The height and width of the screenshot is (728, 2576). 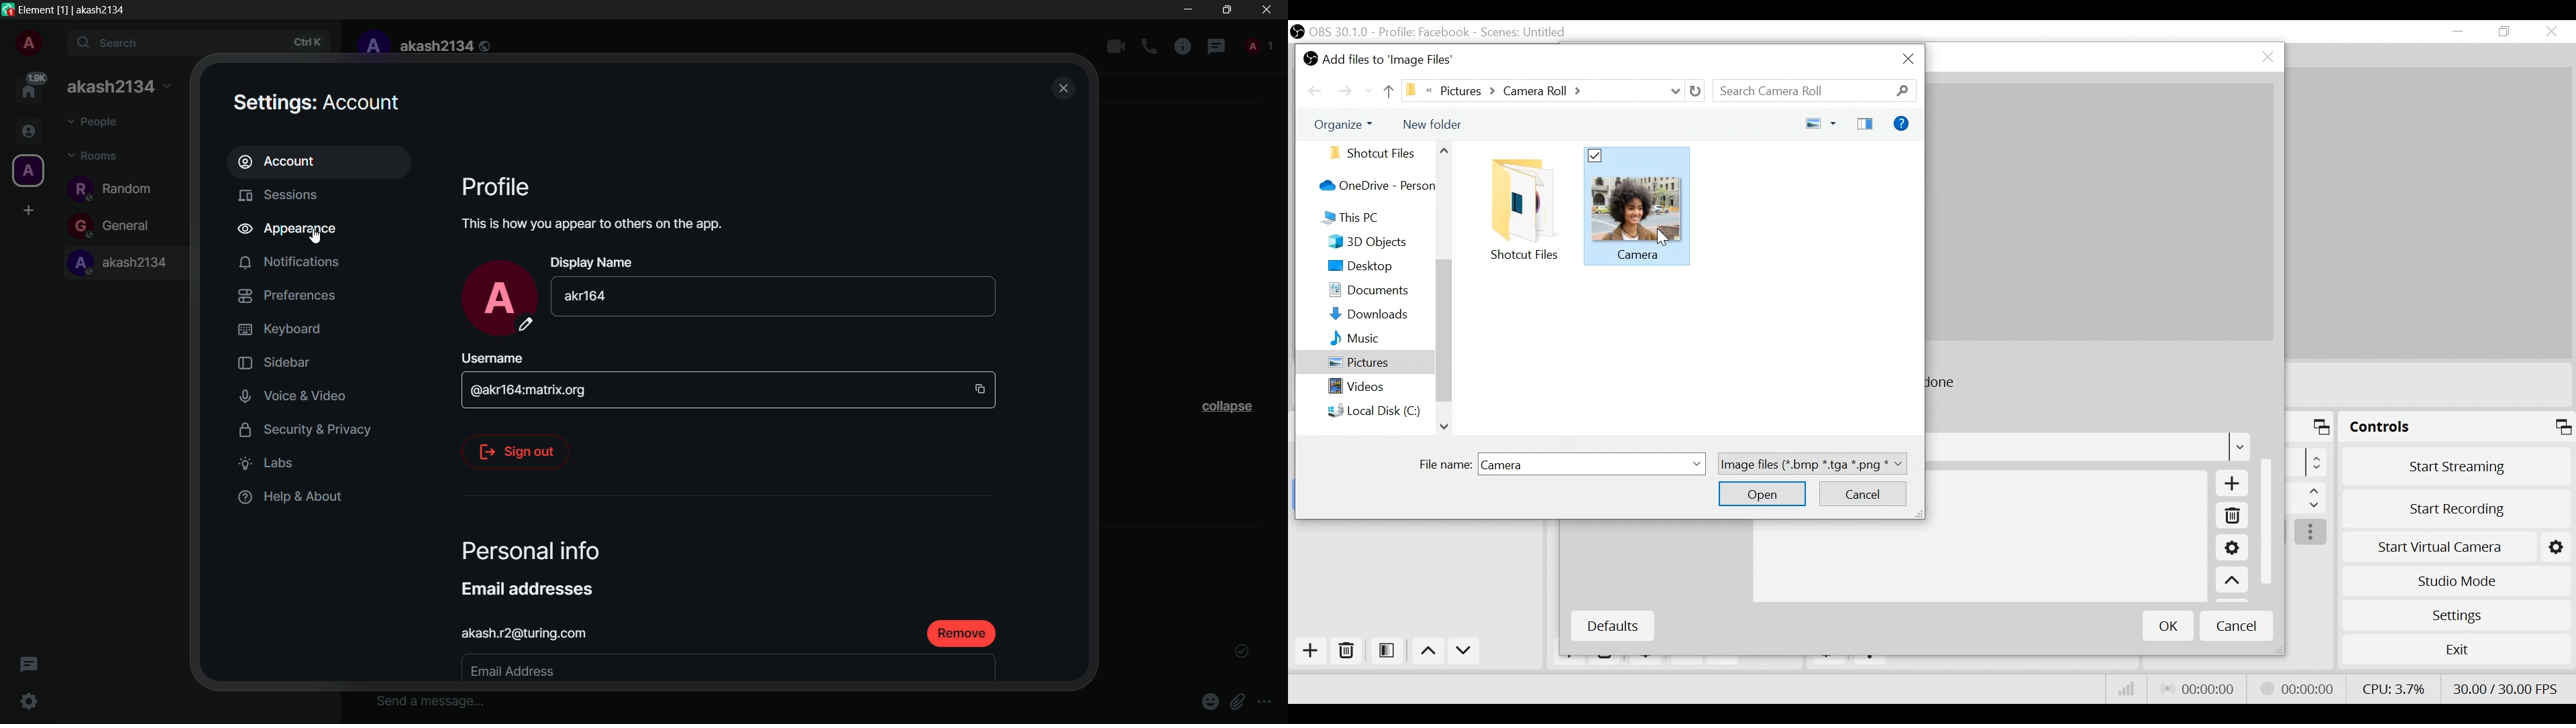 I want to click on Profile, so click(x=1424, y=32).